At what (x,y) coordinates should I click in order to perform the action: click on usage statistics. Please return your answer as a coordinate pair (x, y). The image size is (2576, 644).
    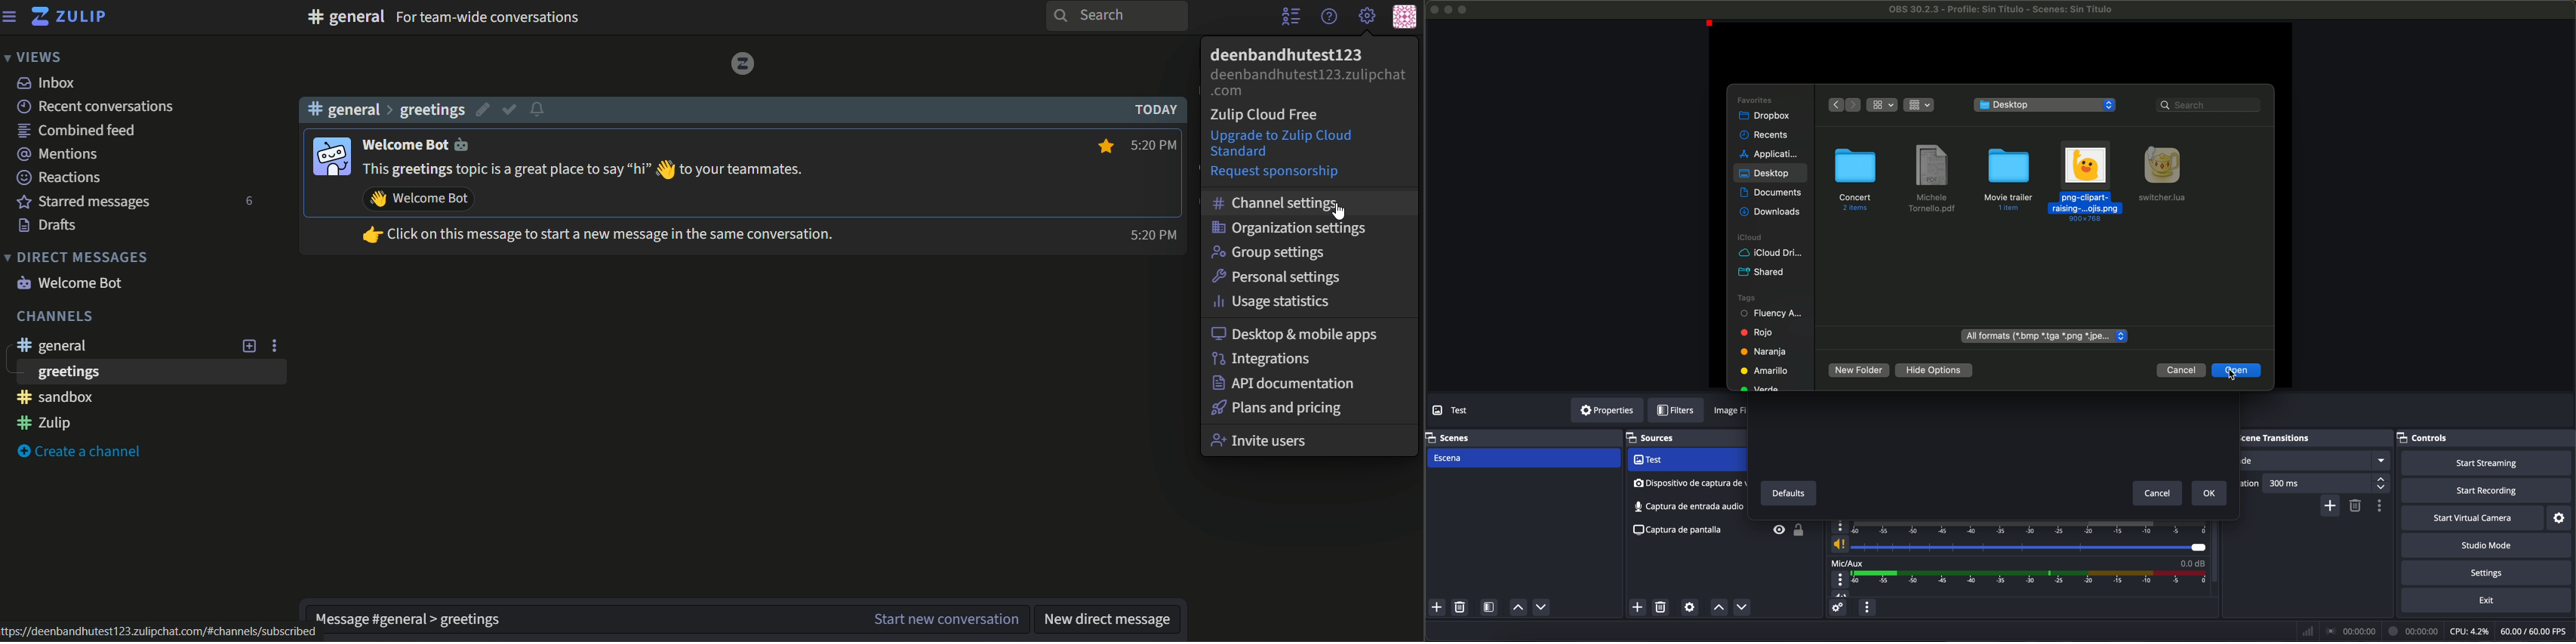
    Looking at the image, I should click on (1277, 301).